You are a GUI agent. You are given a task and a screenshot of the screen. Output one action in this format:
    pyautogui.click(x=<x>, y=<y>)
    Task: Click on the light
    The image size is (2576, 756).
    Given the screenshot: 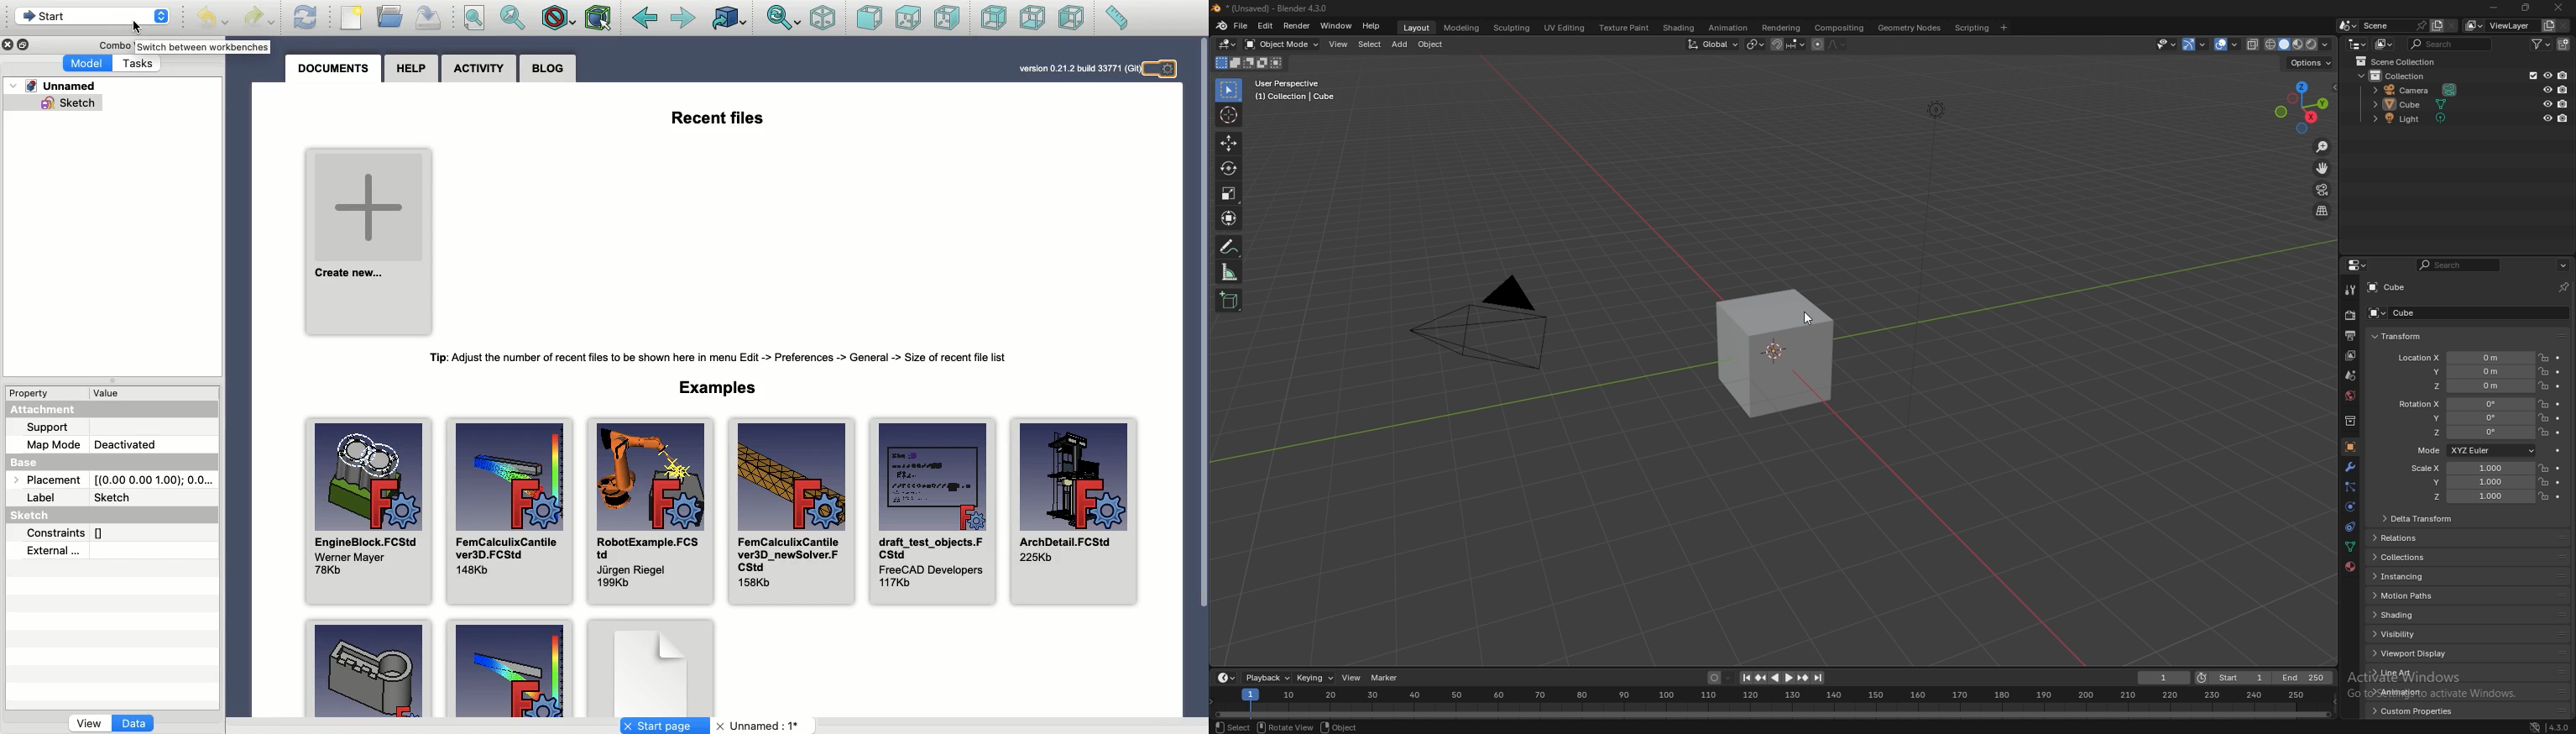 What is the action you would take?
    pyautogui.click(x=2419, y=119)
    